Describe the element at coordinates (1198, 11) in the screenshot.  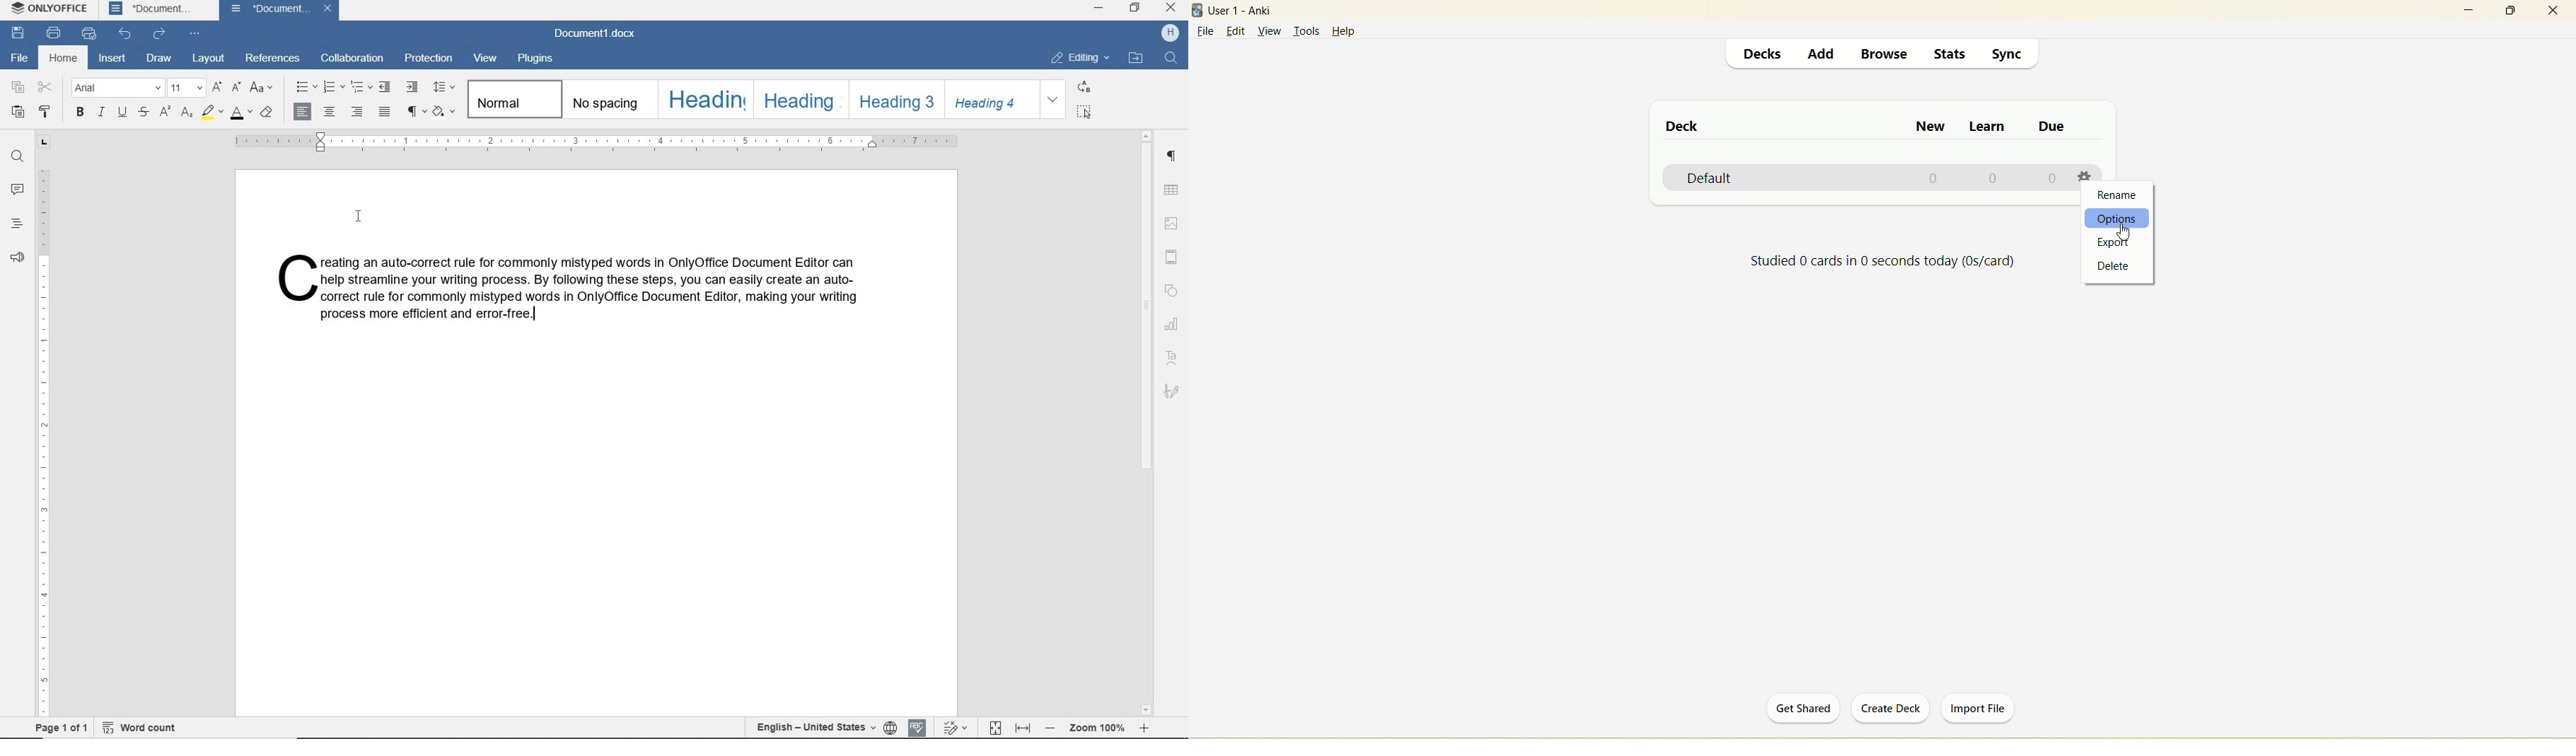
I see `logo` at that location.